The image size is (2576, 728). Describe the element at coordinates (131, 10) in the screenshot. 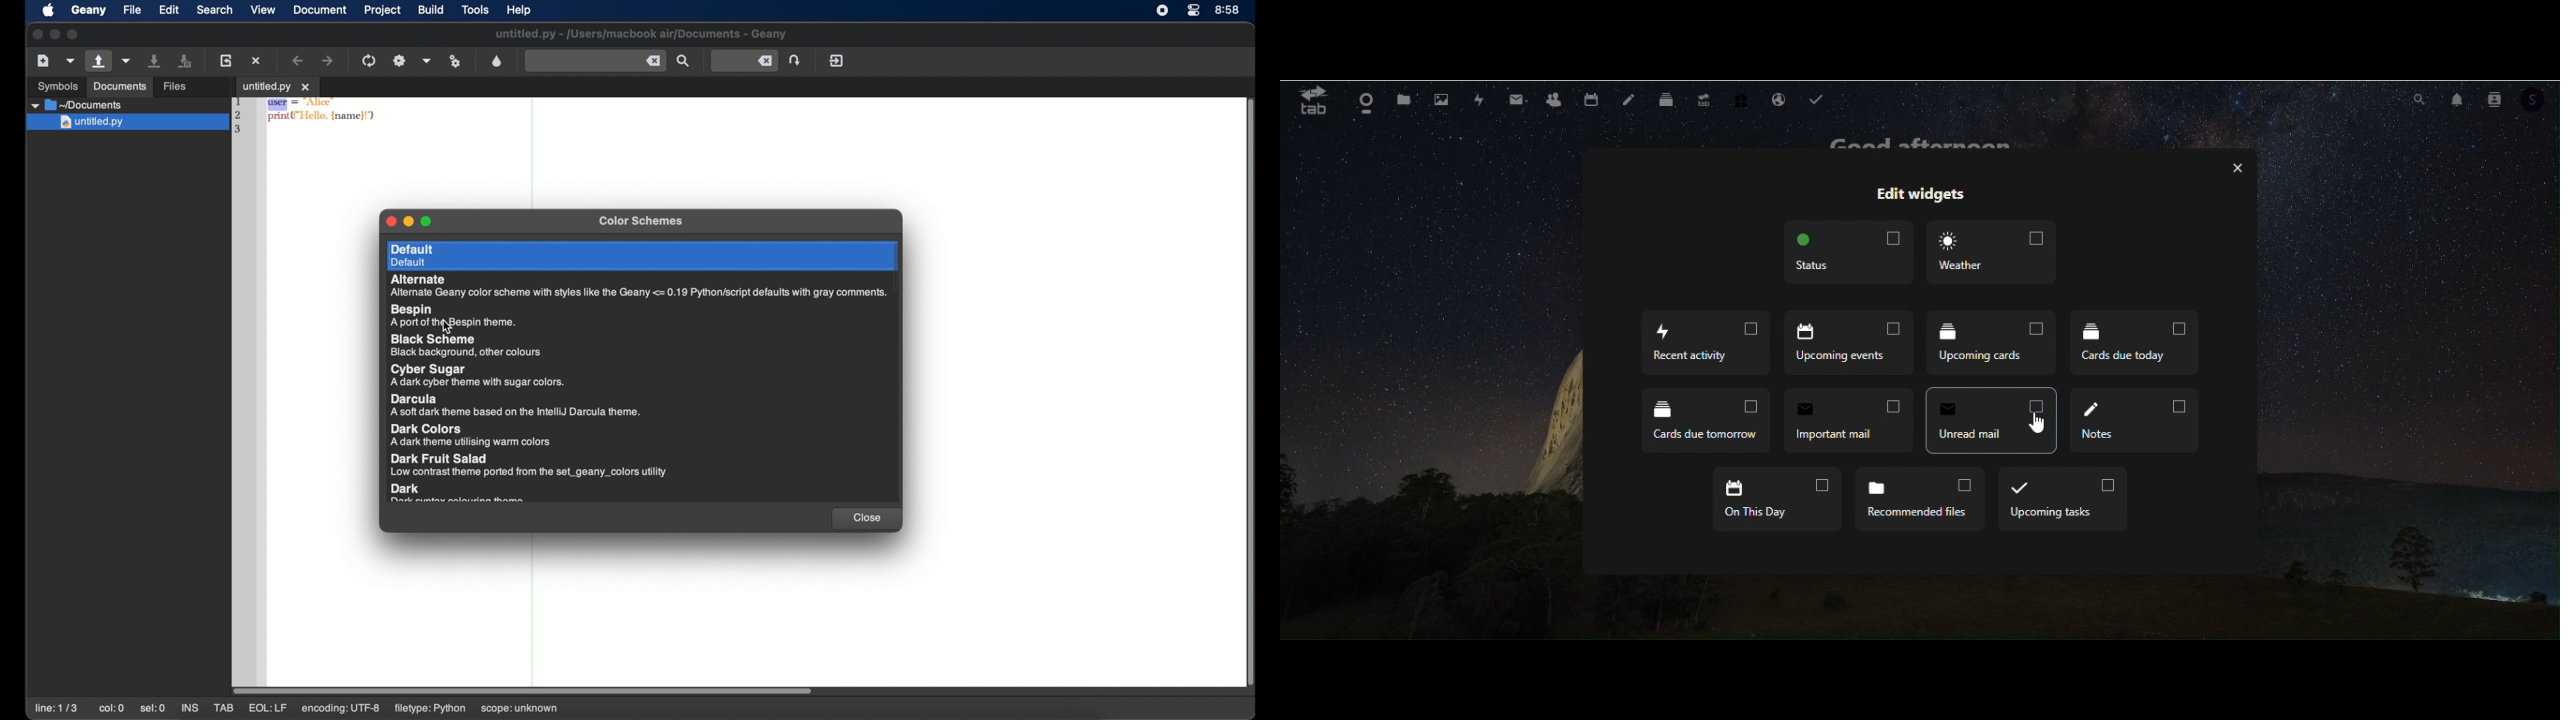

I see `file` at that location.